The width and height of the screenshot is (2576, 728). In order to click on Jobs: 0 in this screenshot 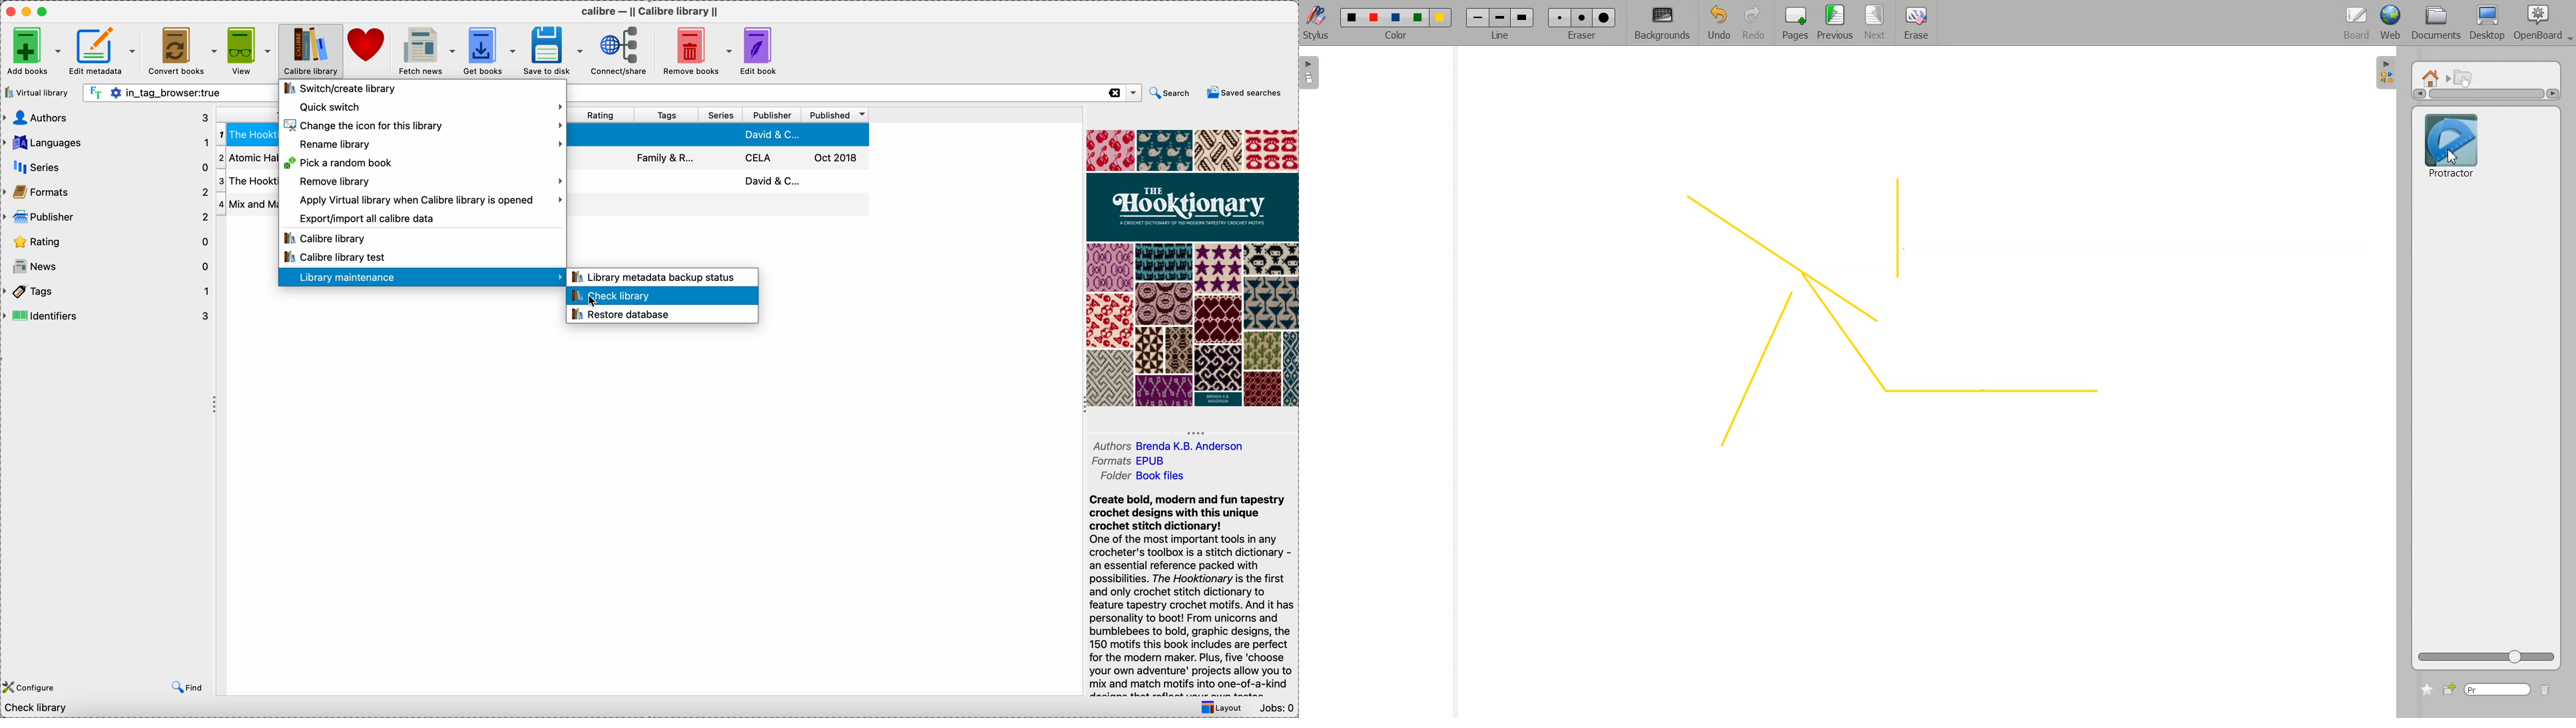, I will do `click(1277, 708)`.